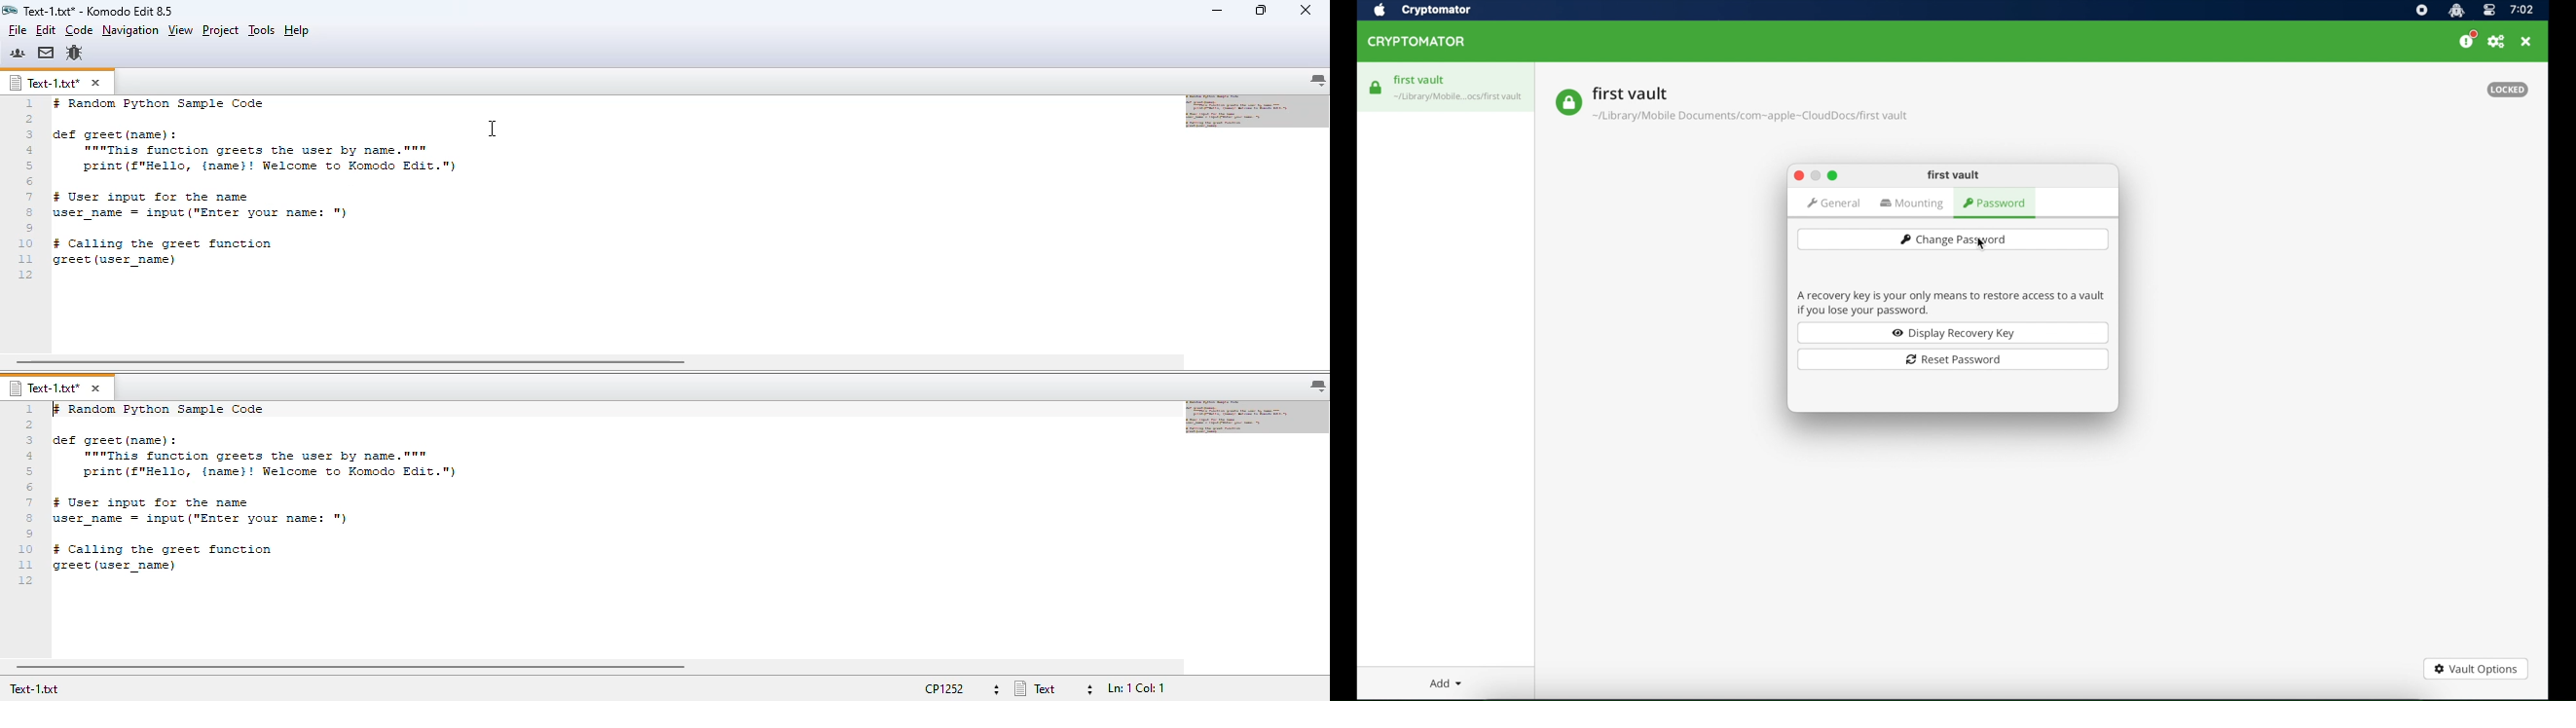  What do you see at coordinates (351, 362) in the screenshot?
I see `horizontal scroll bar` at bounding box center [351, 362].